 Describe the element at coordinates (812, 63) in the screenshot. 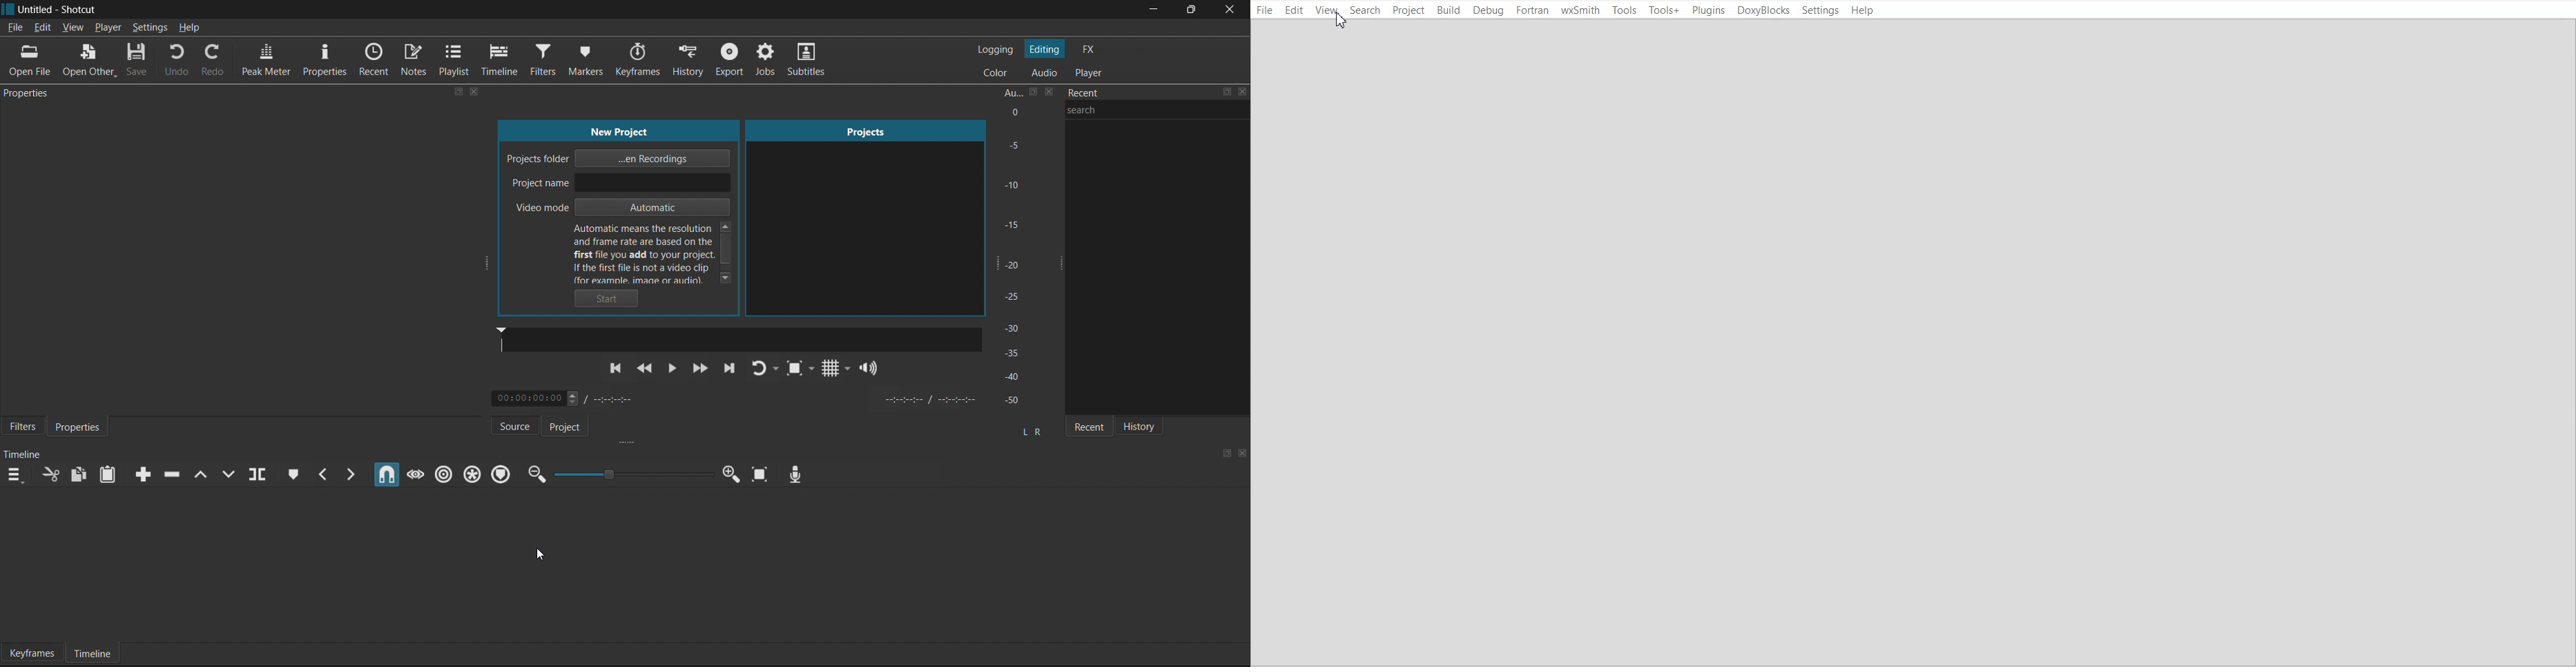

I see `Subtitles` at that location.